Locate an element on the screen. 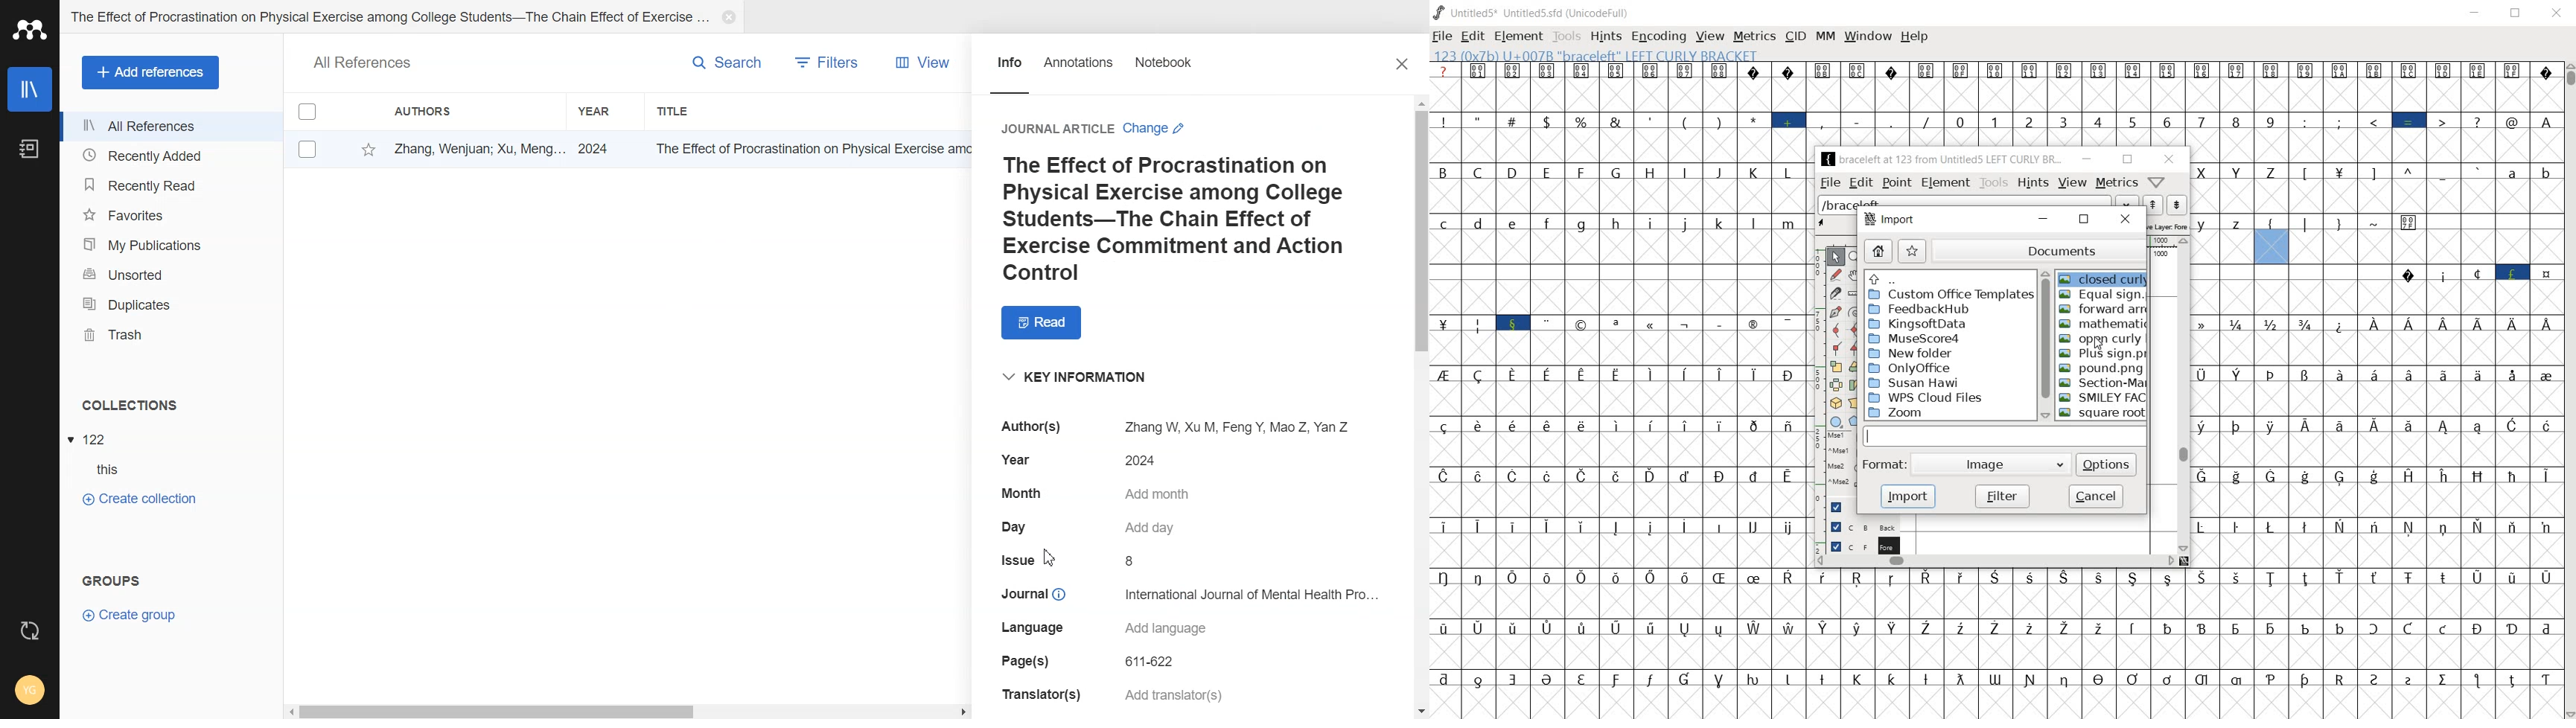 Image resolution: width=2576 pixels, height=728 pixels. Recently Read is located at coordinates (170, 184).